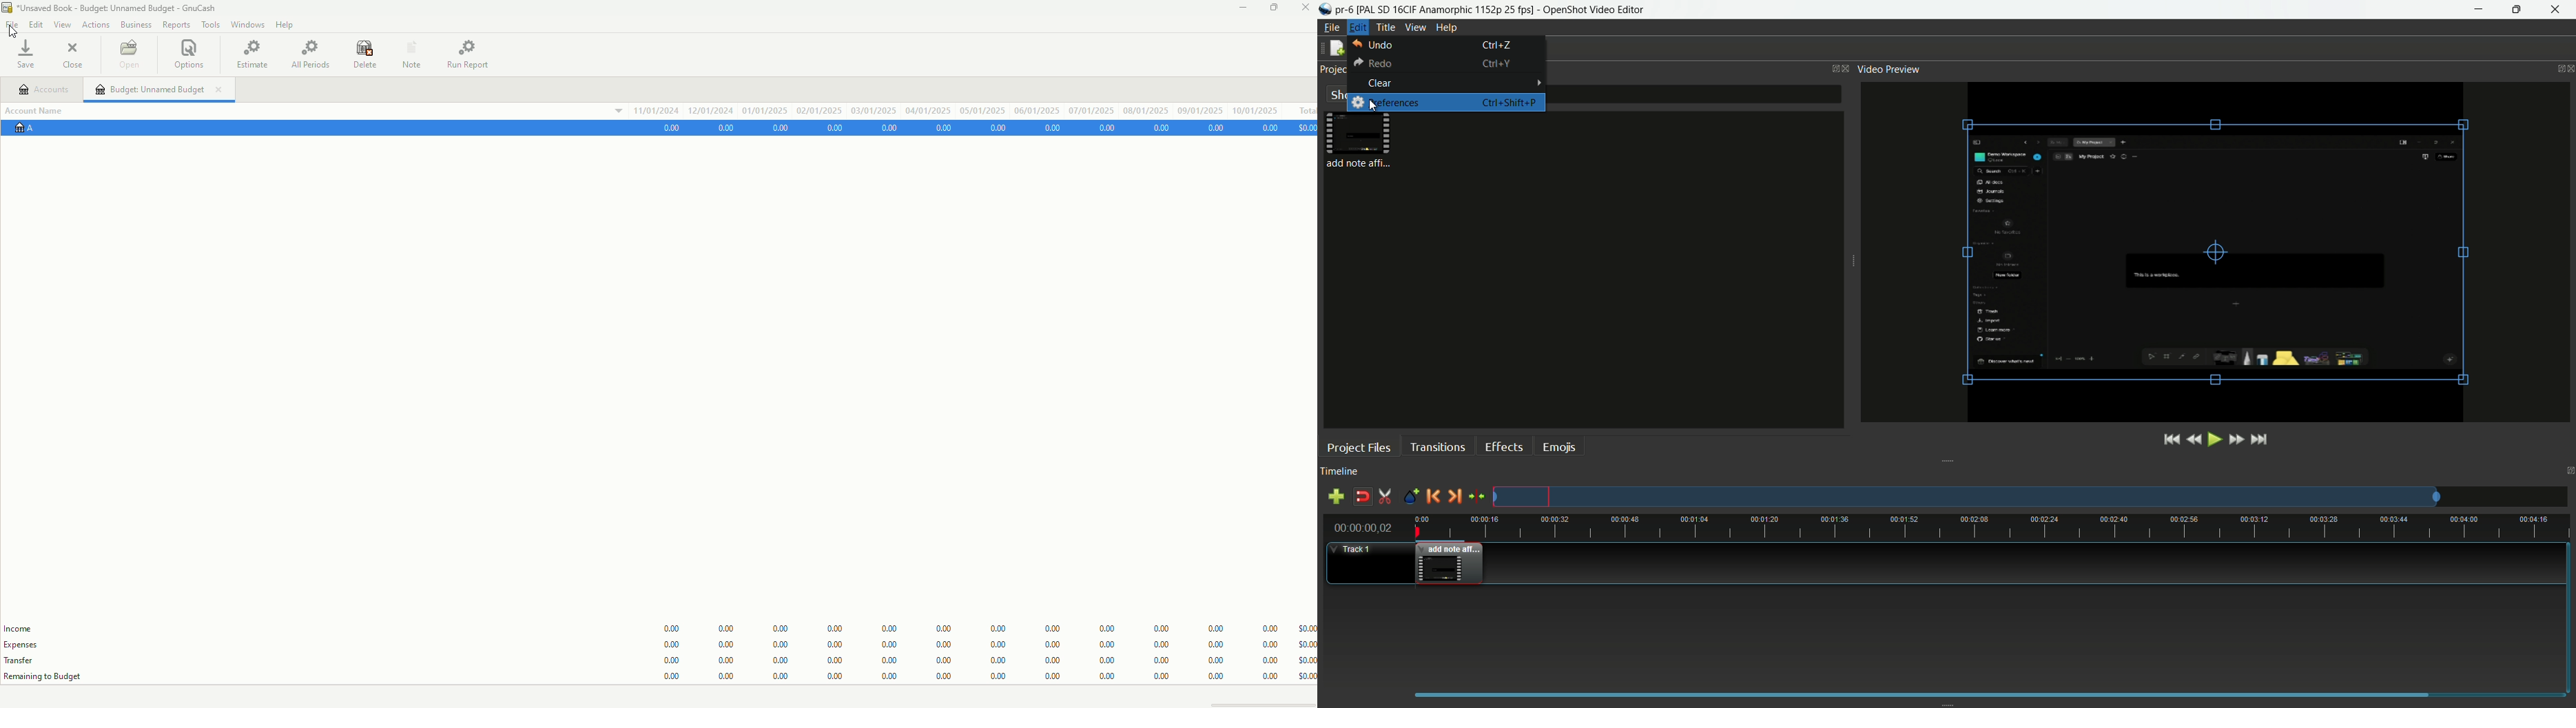 This screenshot has width=2576, height=728. Describe the element at coordinates (2557, 10) in the screenshot. I see `close app` at that location.